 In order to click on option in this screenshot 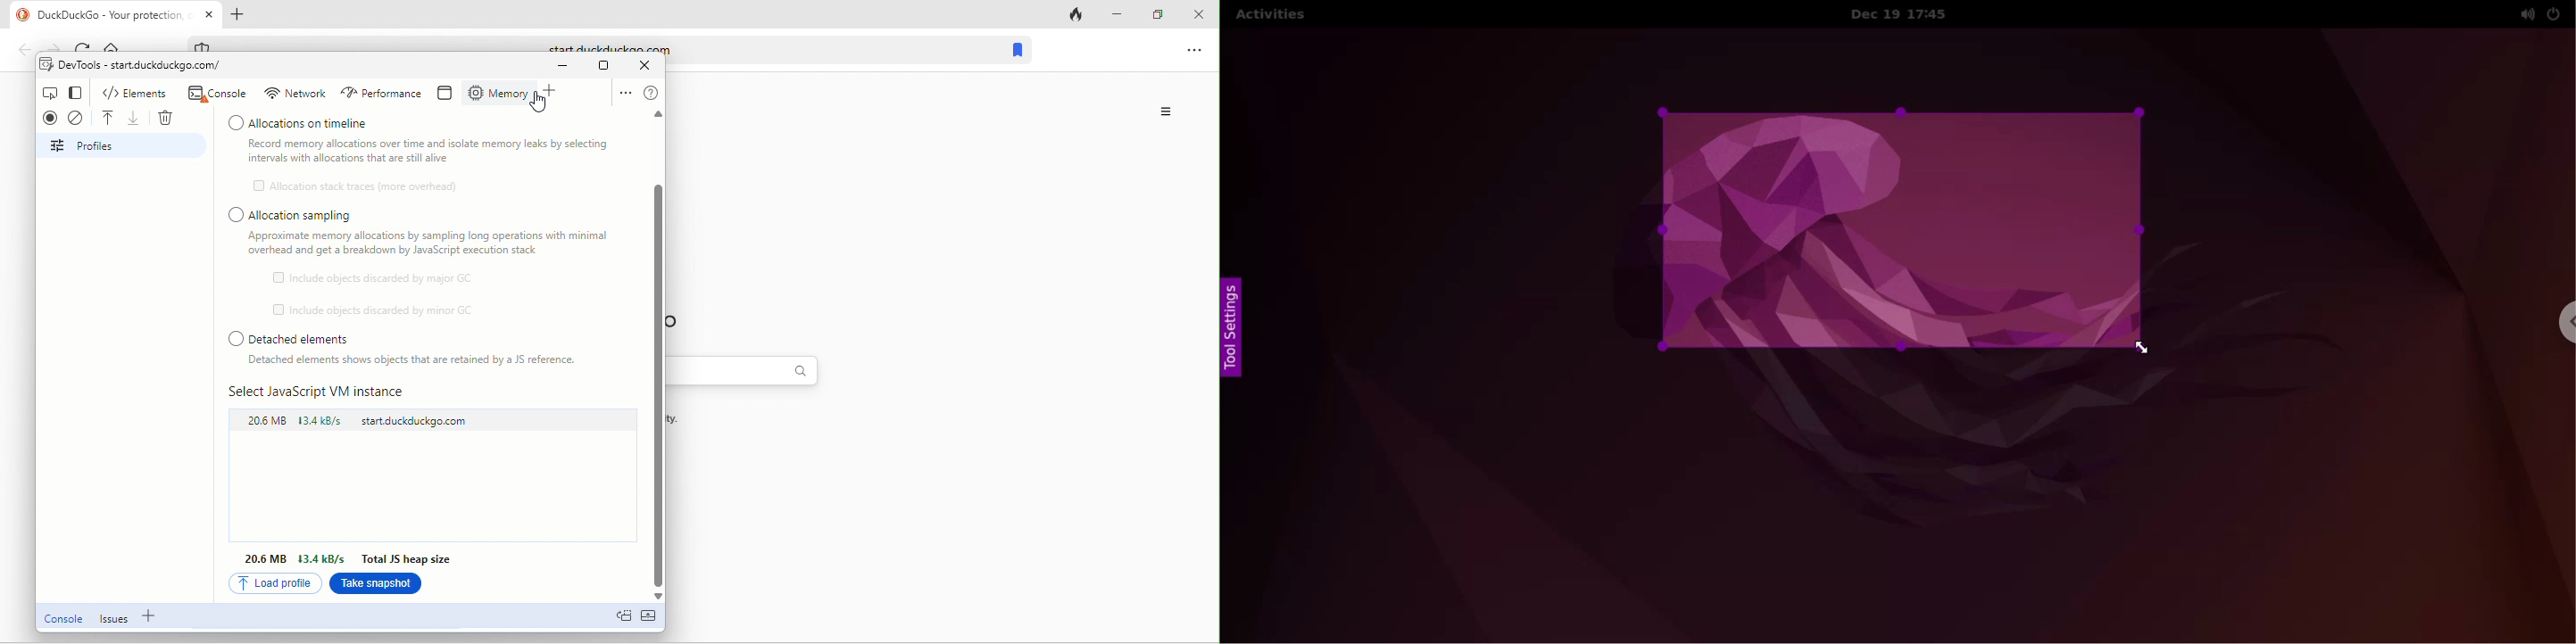, I will do `click(1196, 55)`.